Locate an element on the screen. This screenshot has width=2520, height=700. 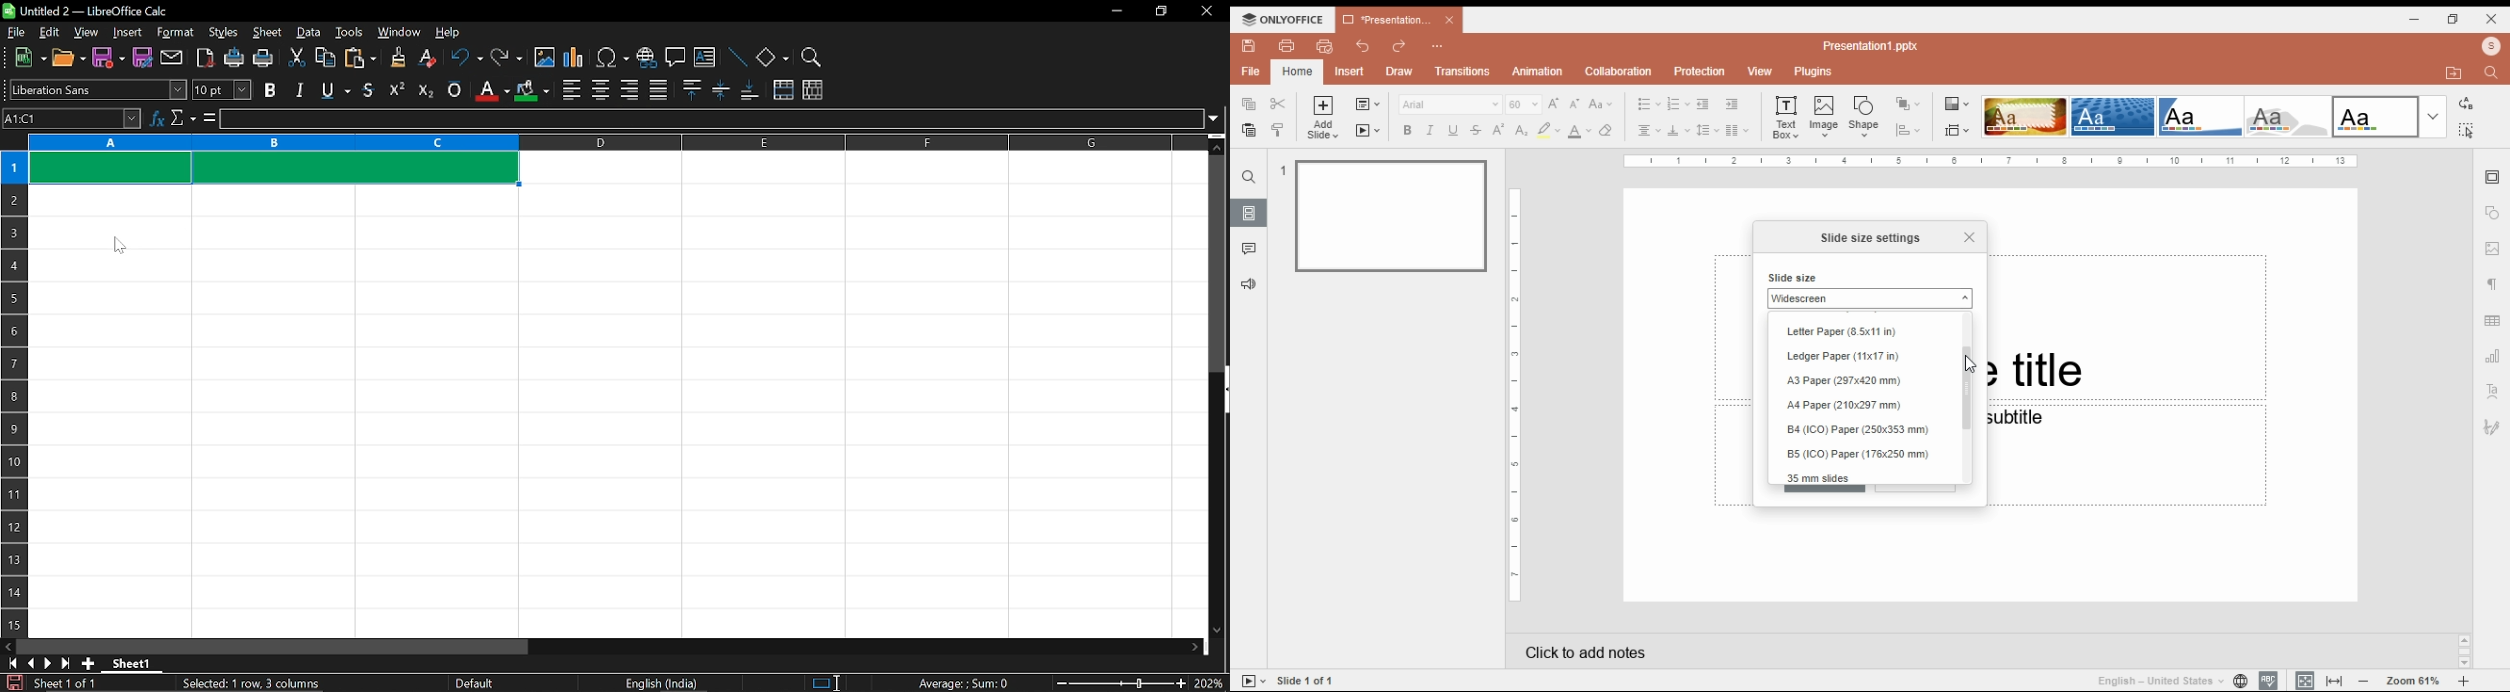
Slide size settings is located at coordinates (1872, 238).